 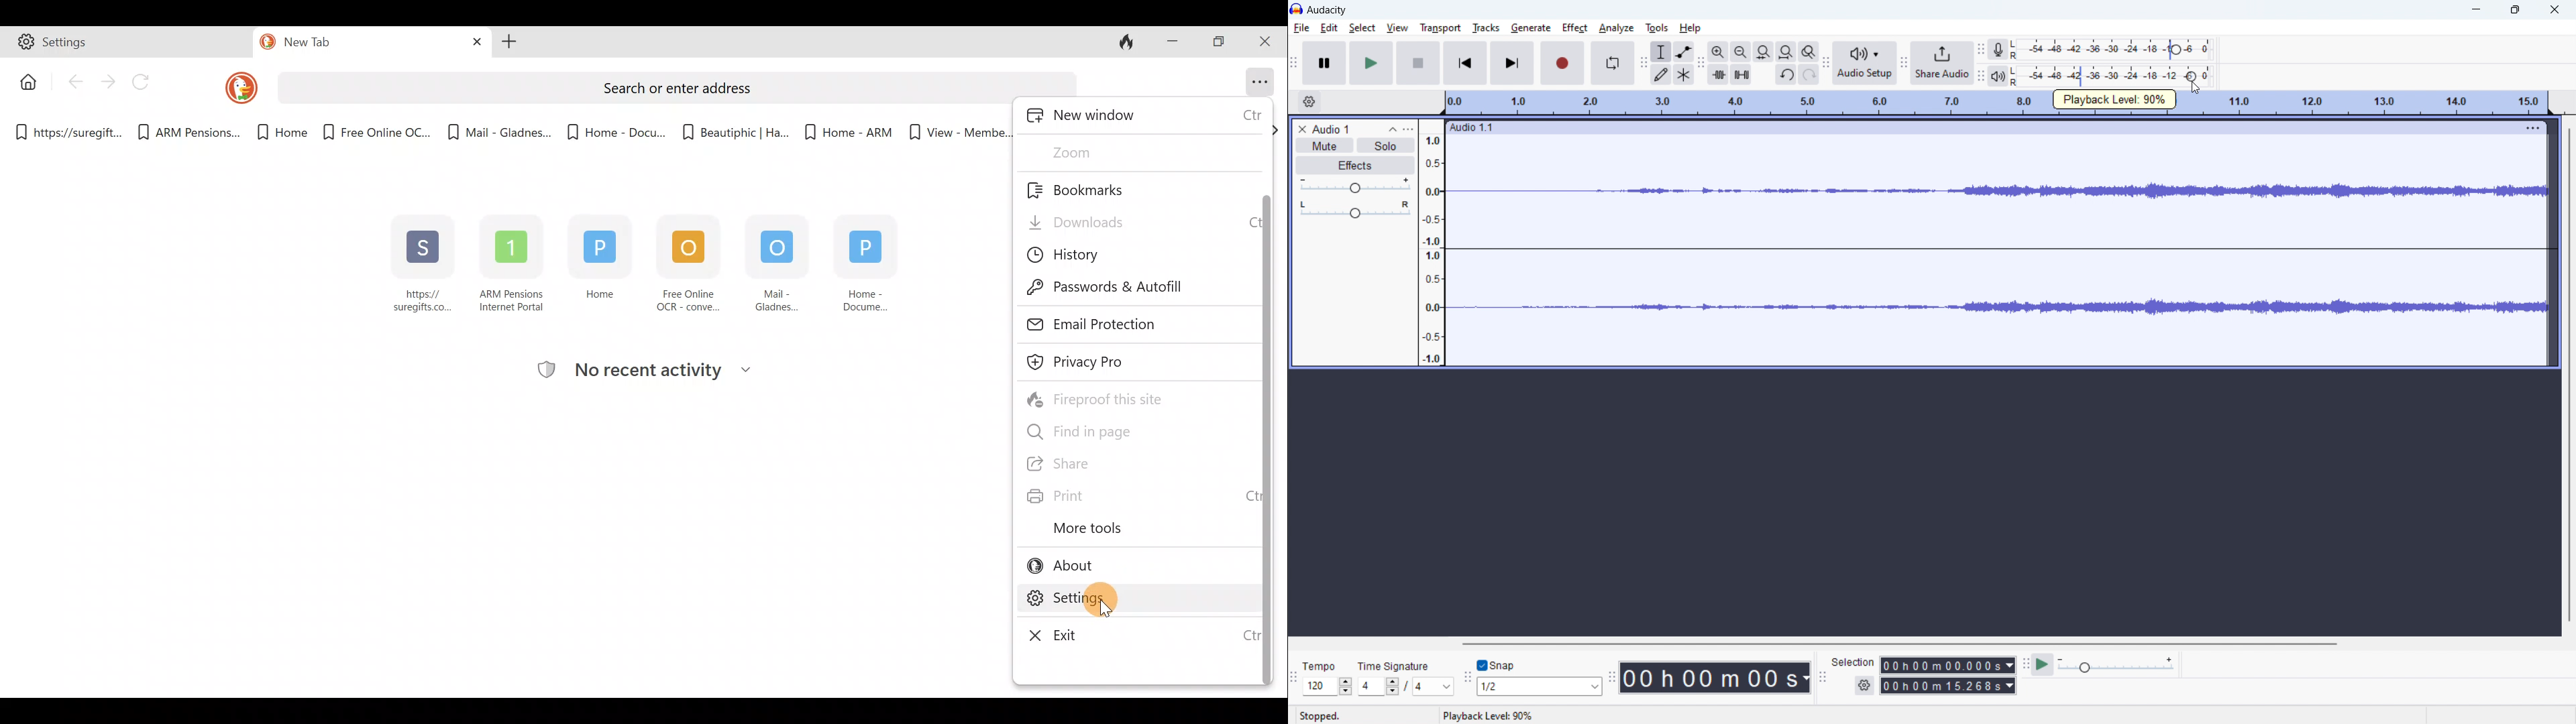 I want to click on hold to move, so click(x=1983, y=127).